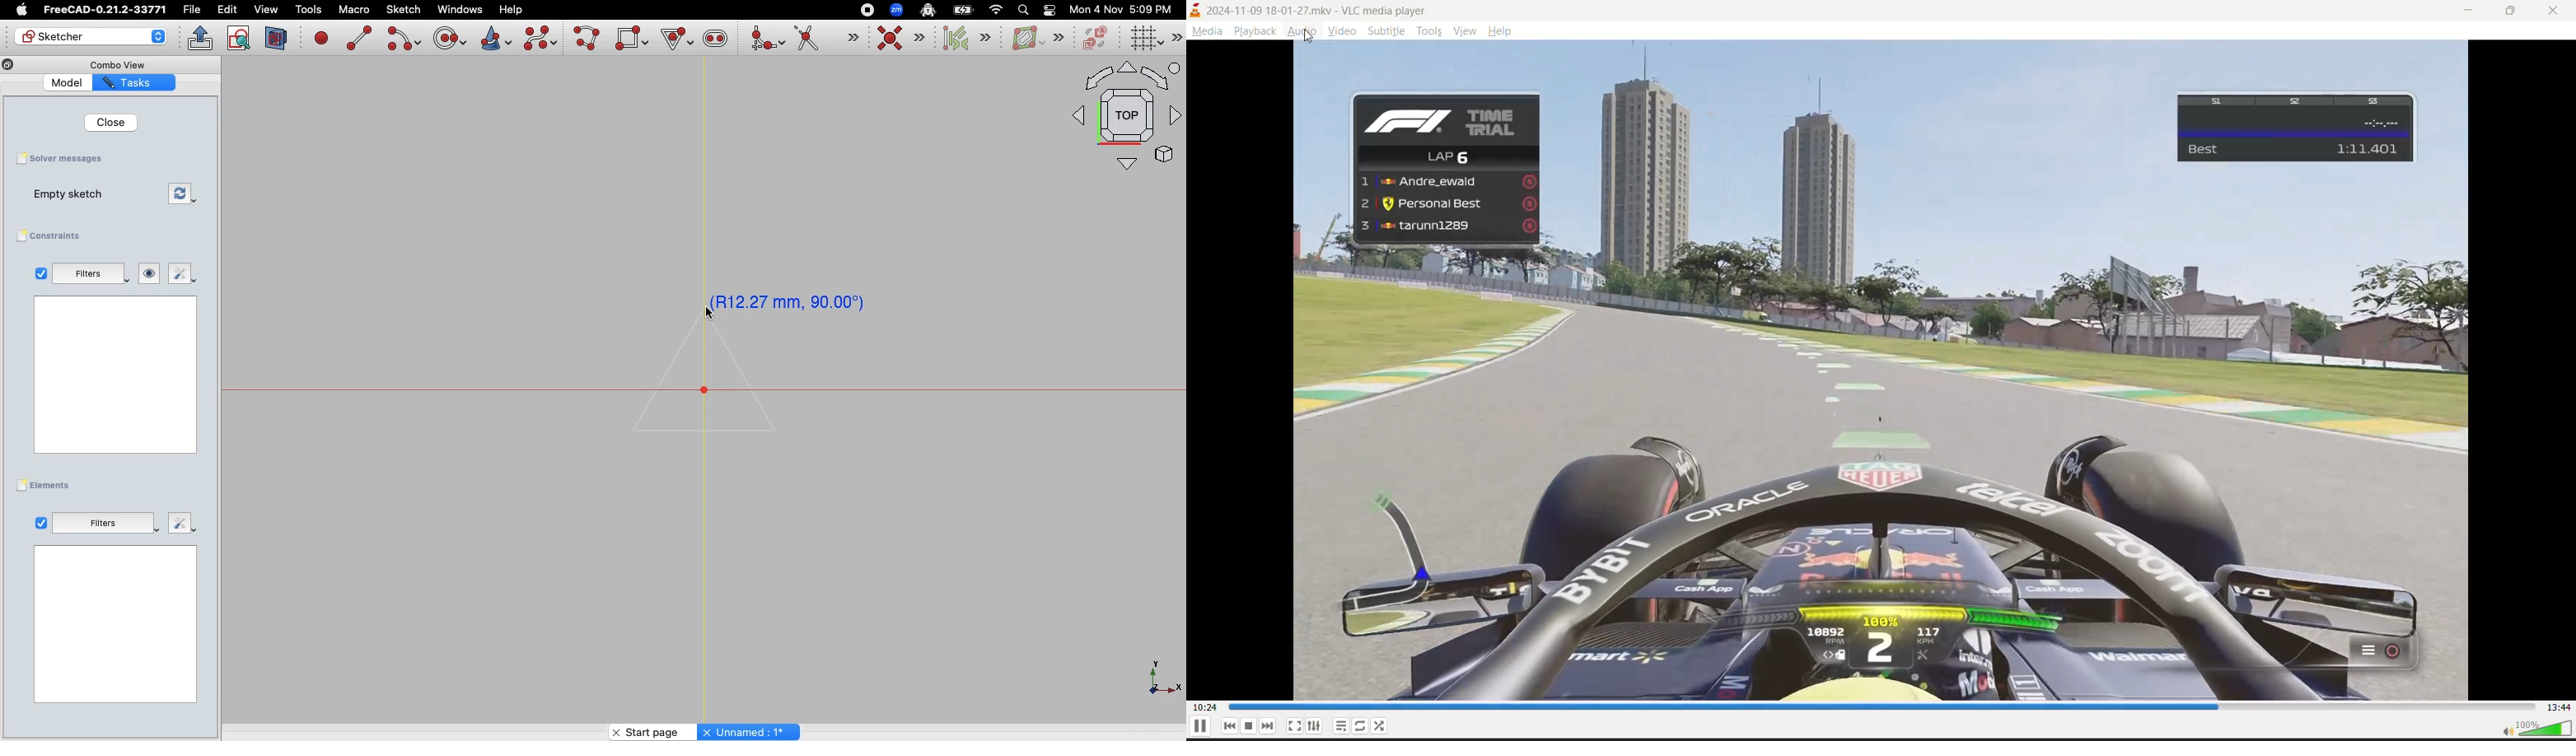  Describe the element at coordinates (494, 37) in the screenshot. I see `Create conic` at that location.